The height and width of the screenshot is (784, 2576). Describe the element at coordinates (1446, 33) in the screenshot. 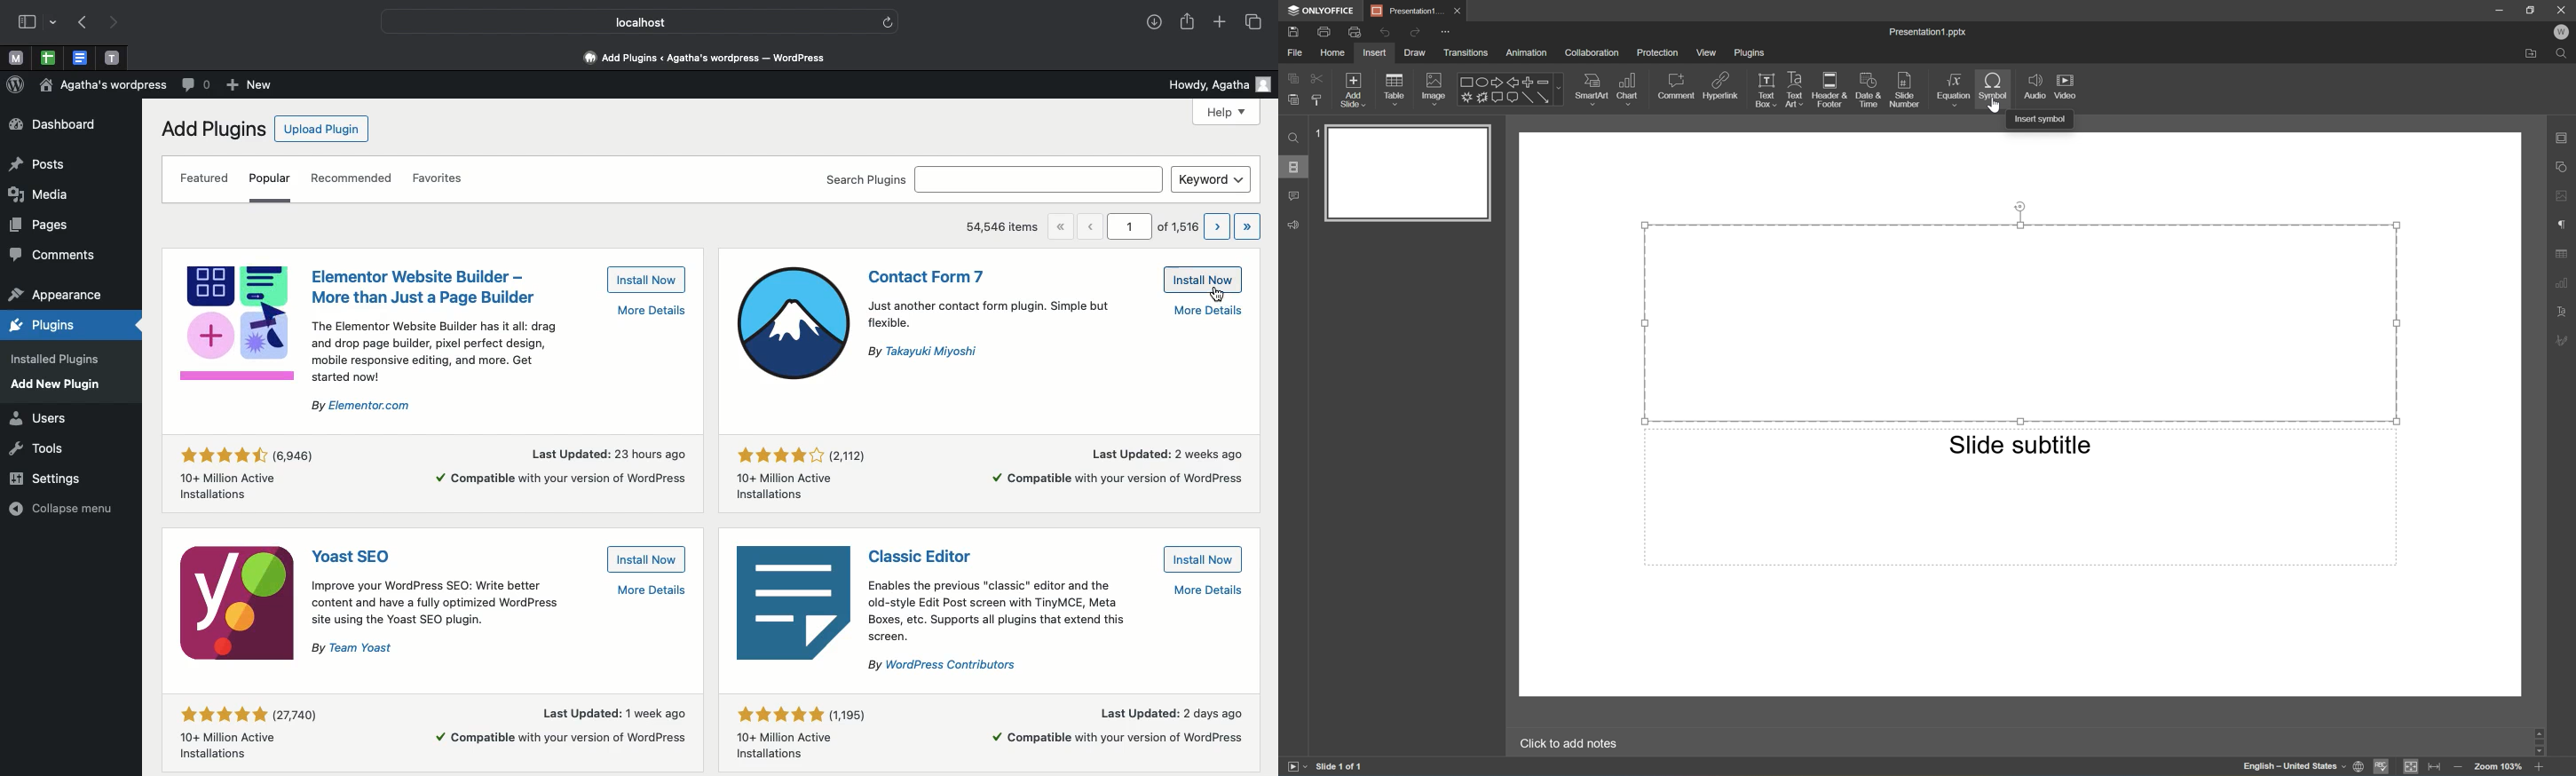

I see `Customize quick access toolbar` at that location.